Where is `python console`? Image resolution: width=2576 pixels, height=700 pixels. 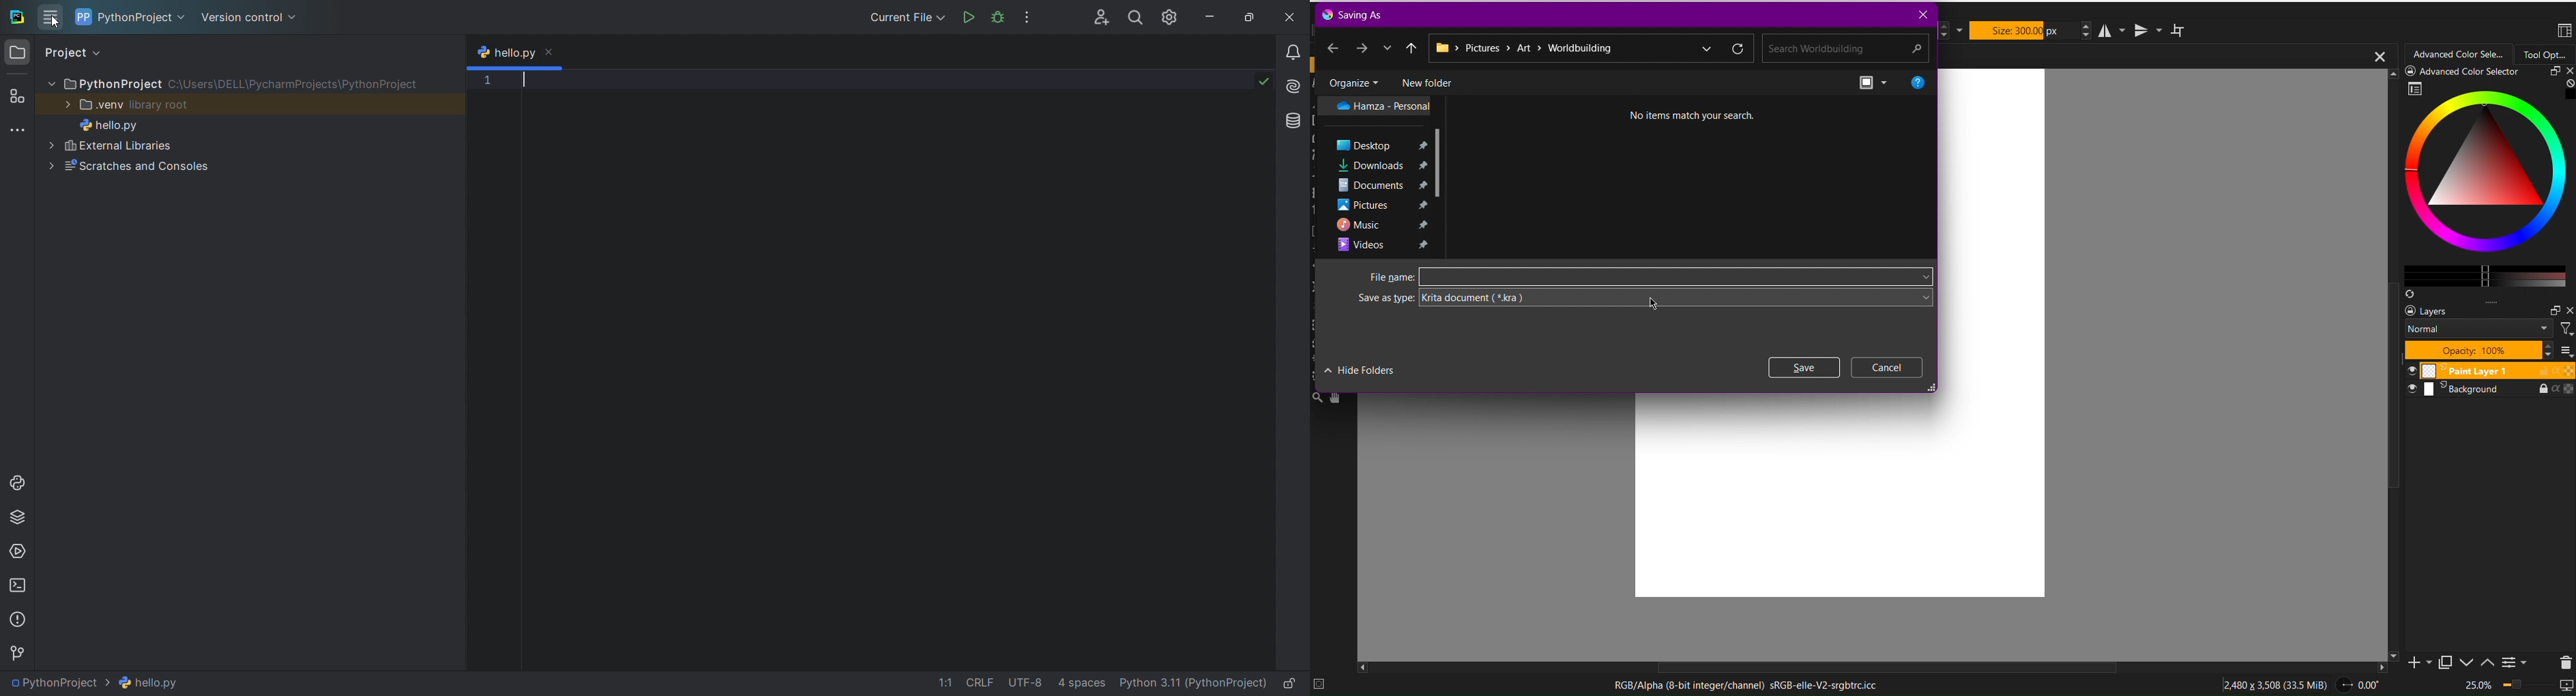
python console is located at coordinates (20, 488).